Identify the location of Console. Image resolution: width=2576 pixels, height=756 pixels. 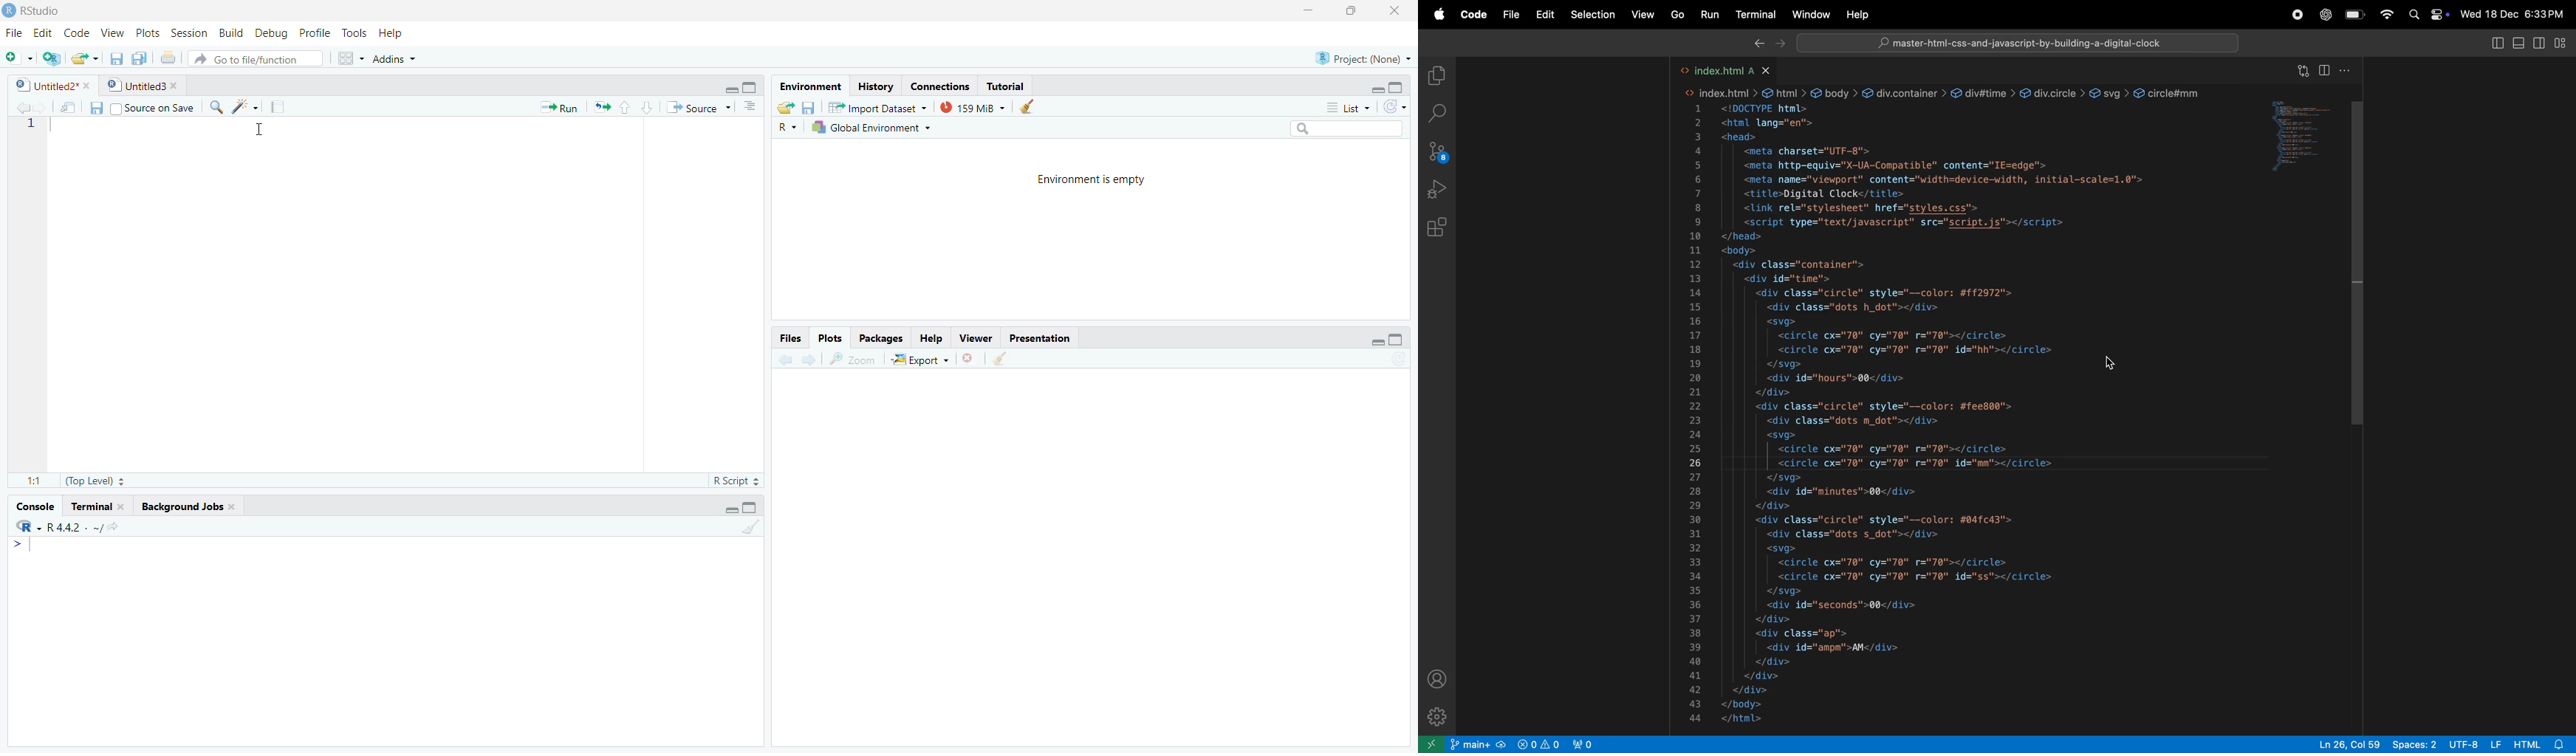
(34, 508).